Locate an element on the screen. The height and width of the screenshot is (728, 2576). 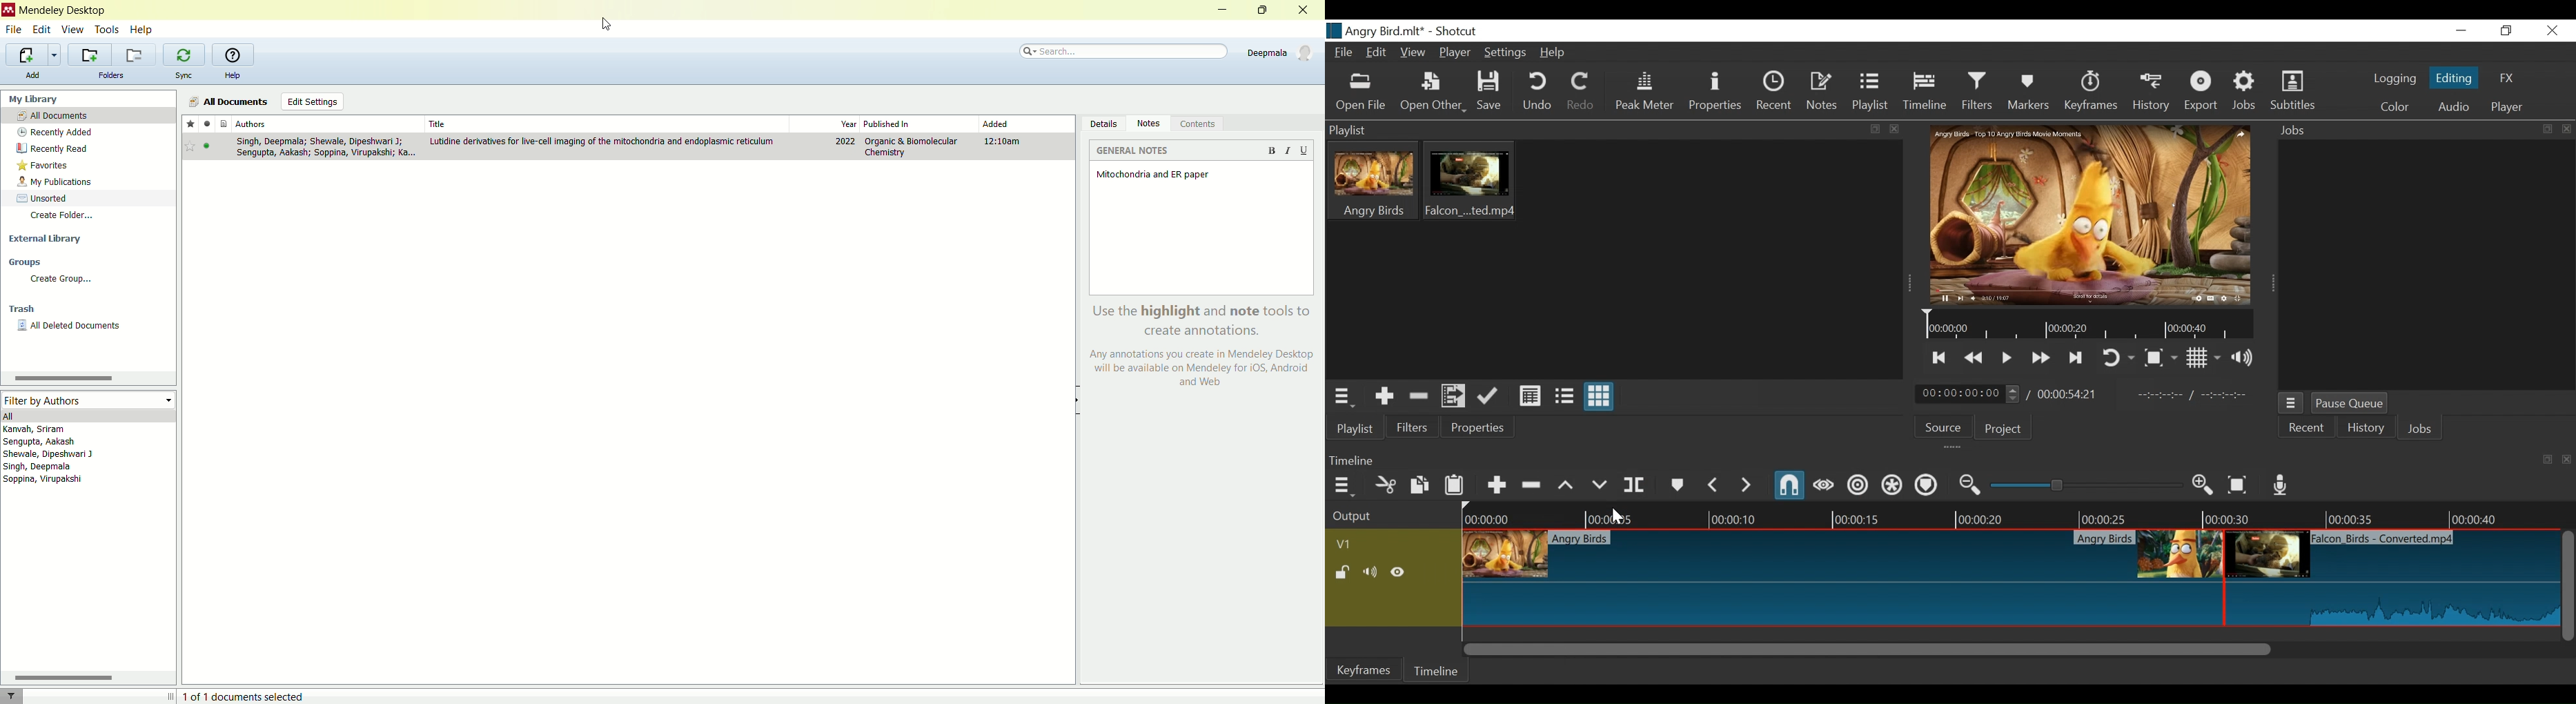
Cursor is located at coordinates (1616, 516).